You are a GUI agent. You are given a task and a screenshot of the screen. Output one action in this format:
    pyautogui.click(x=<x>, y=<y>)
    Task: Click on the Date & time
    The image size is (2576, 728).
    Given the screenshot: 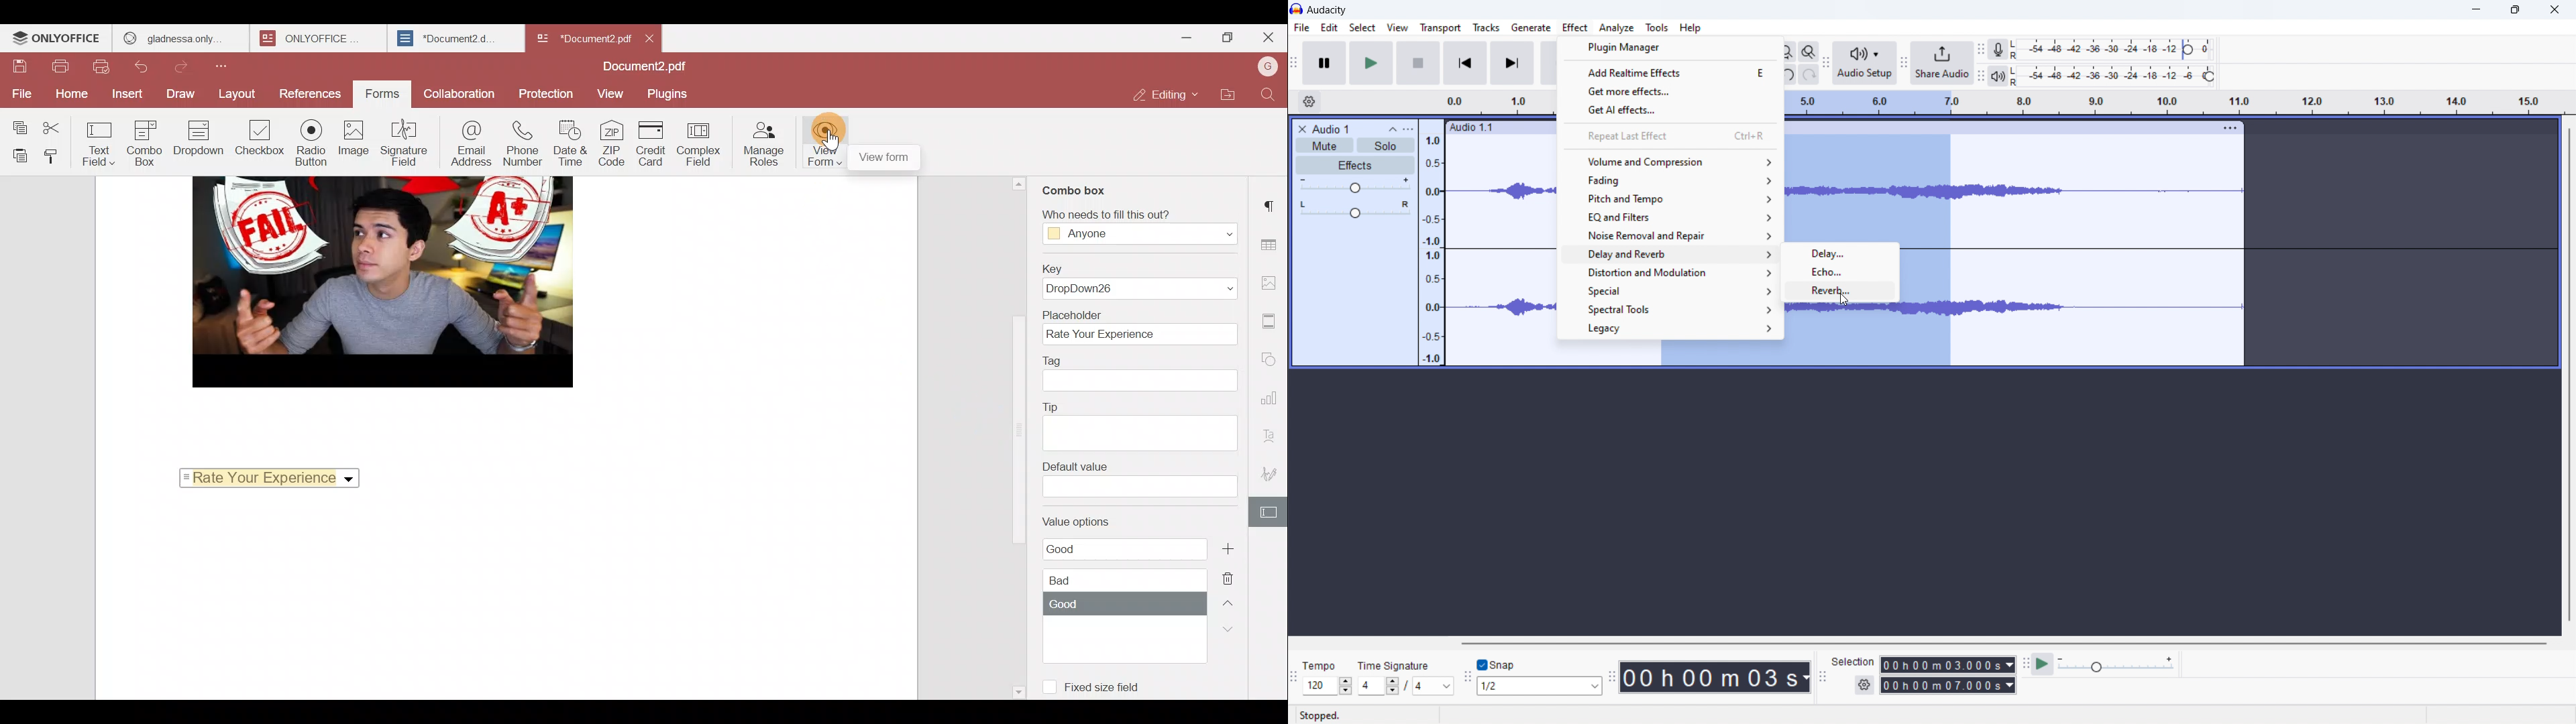 What is the action you would take?
    pyautogui.click(x=571, y=145)
    